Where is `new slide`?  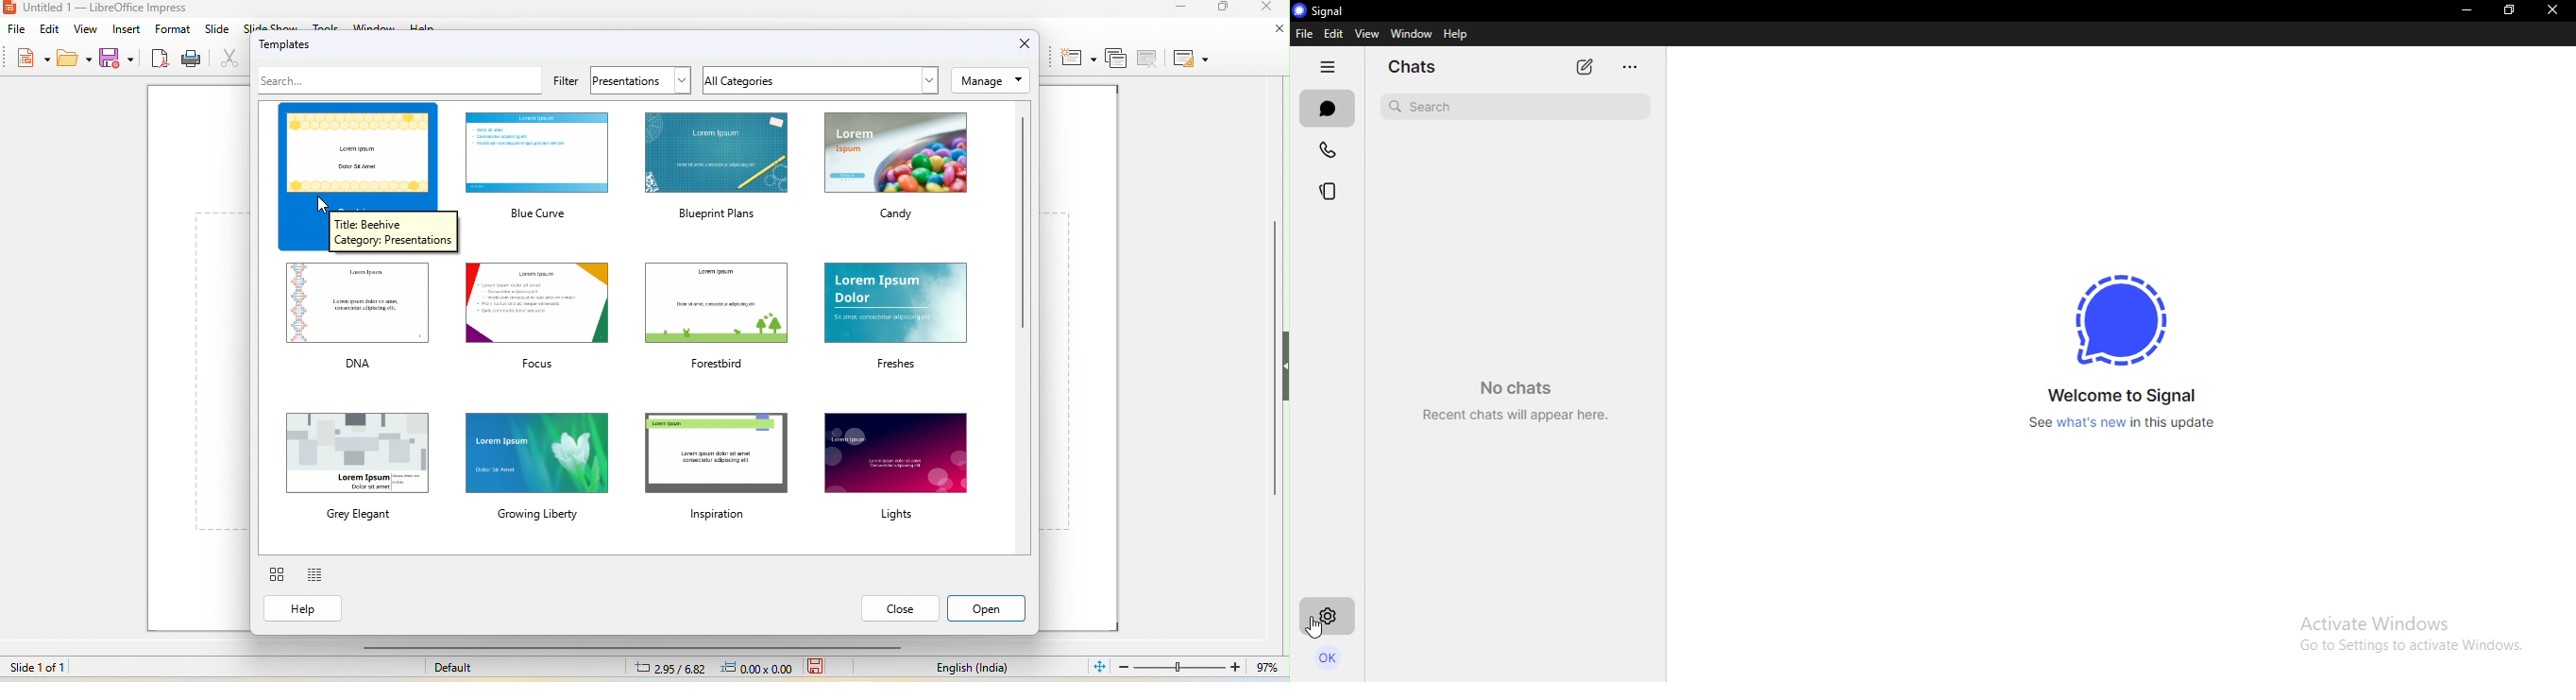
new slide is located at coordinates (1076, 58).